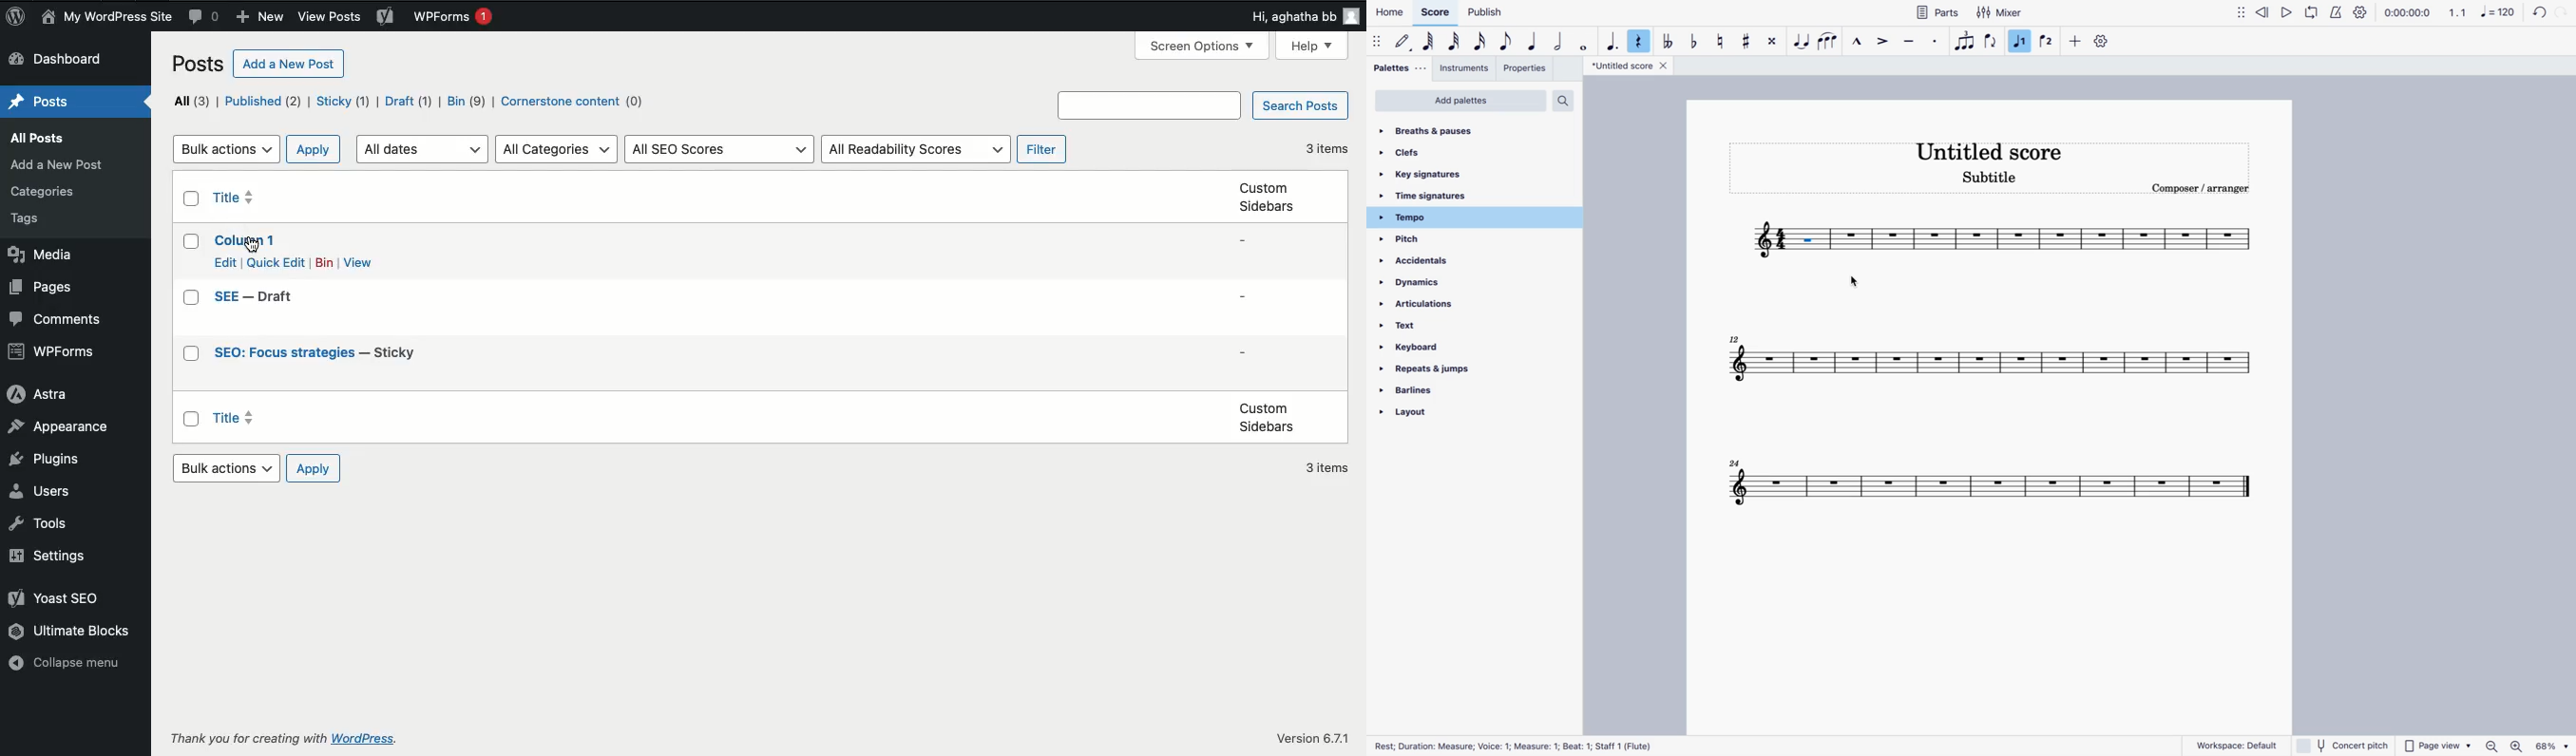 The width and height of the screenshot is (2576, 756). Describe the element at coordinates (1327, 147) in the screenshot. I see `3 items` at that location.